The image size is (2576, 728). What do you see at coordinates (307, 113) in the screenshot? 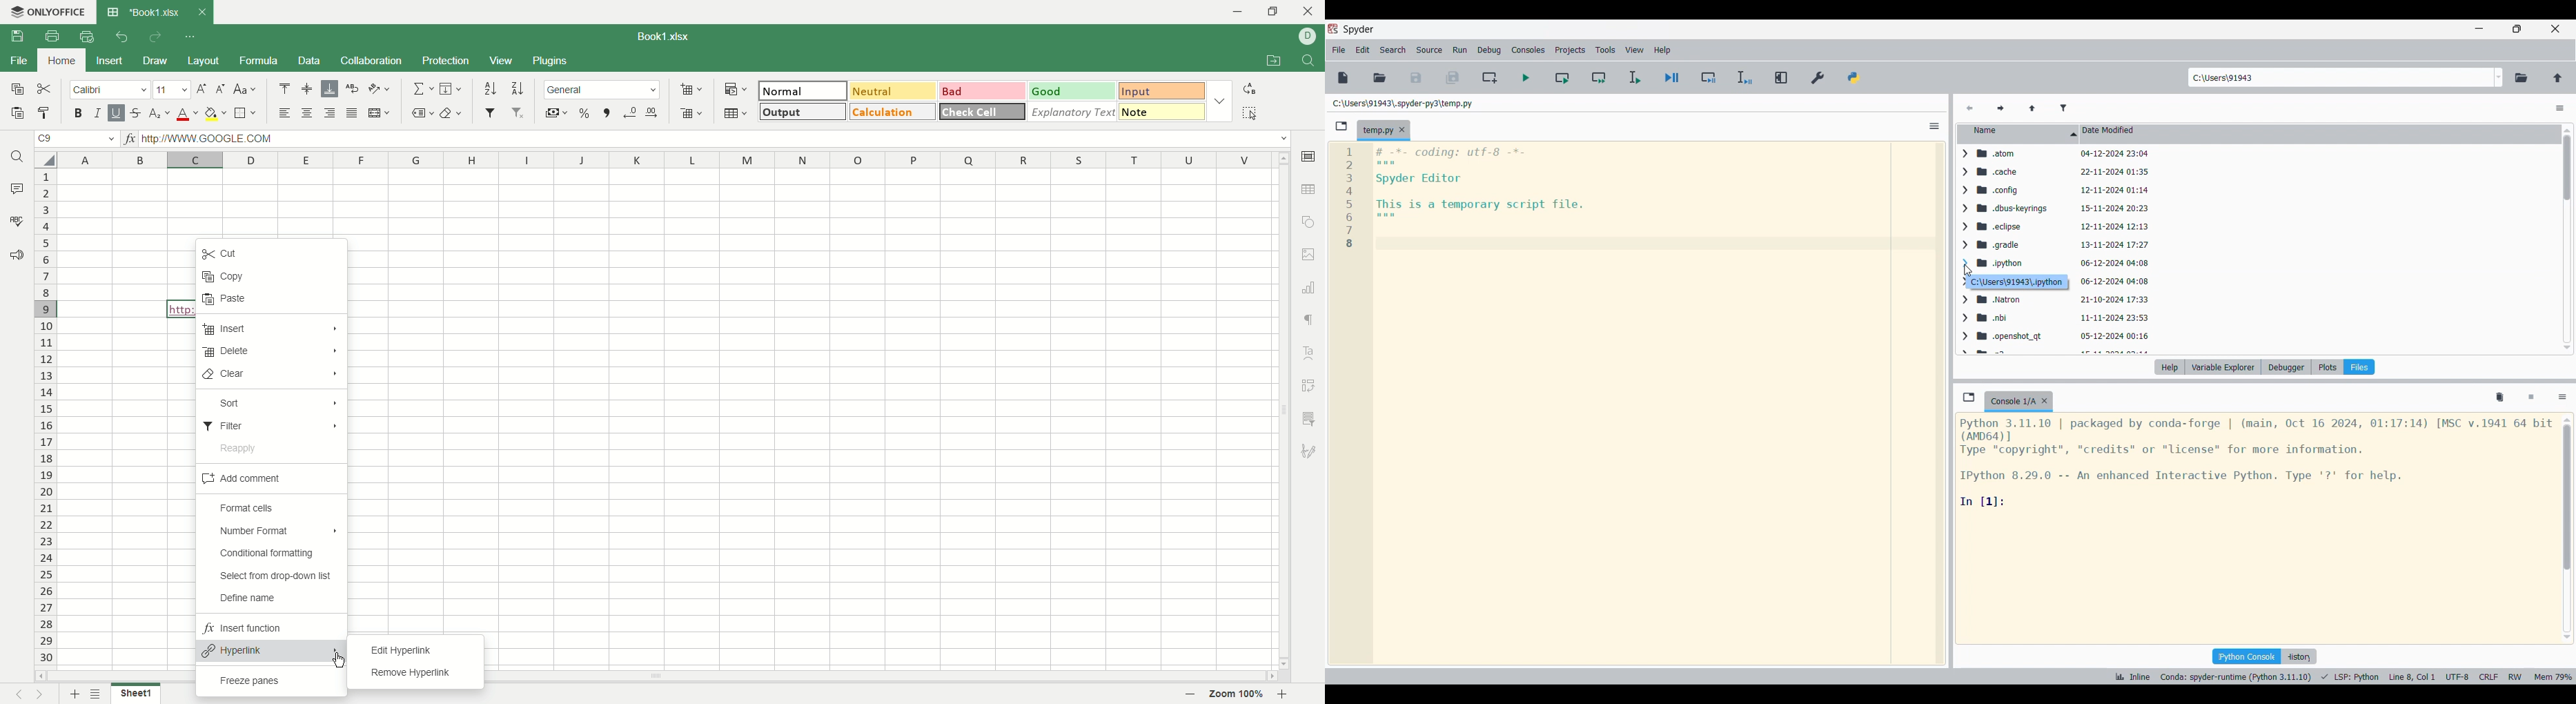
I see `align center` at bounding box center [307, 113].